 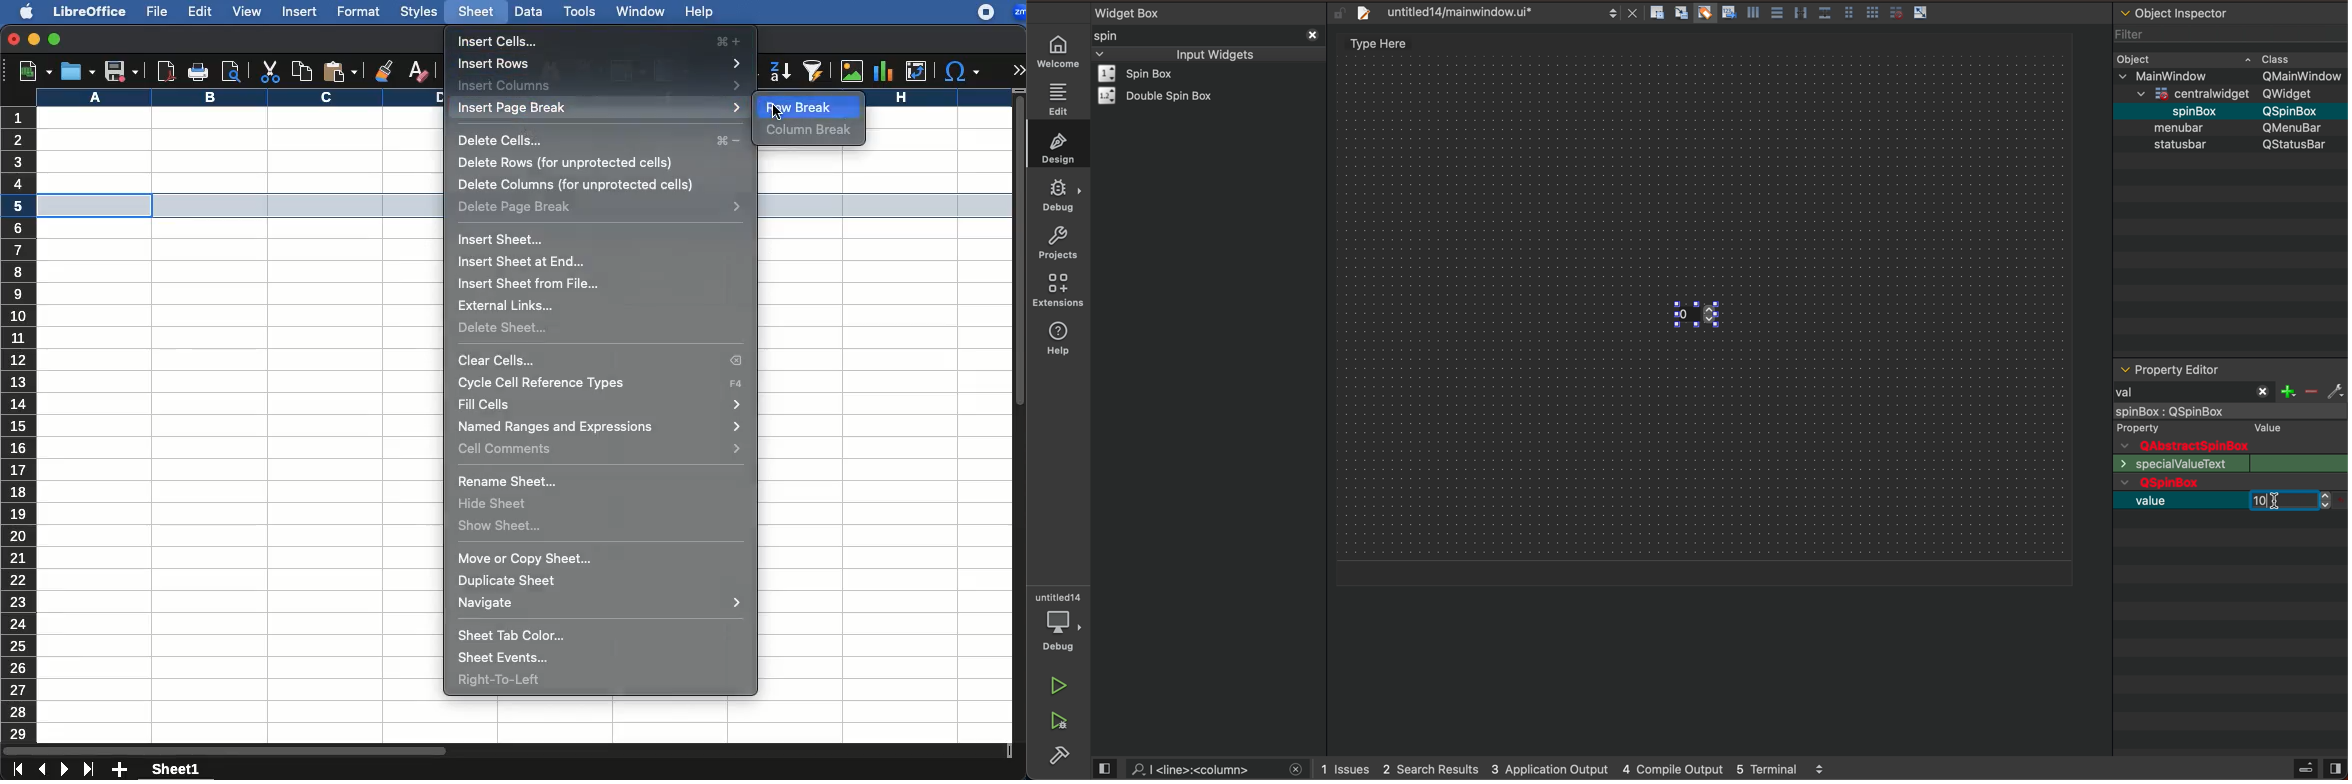 I want to click on previous sheet, so click(x=40, y=769).